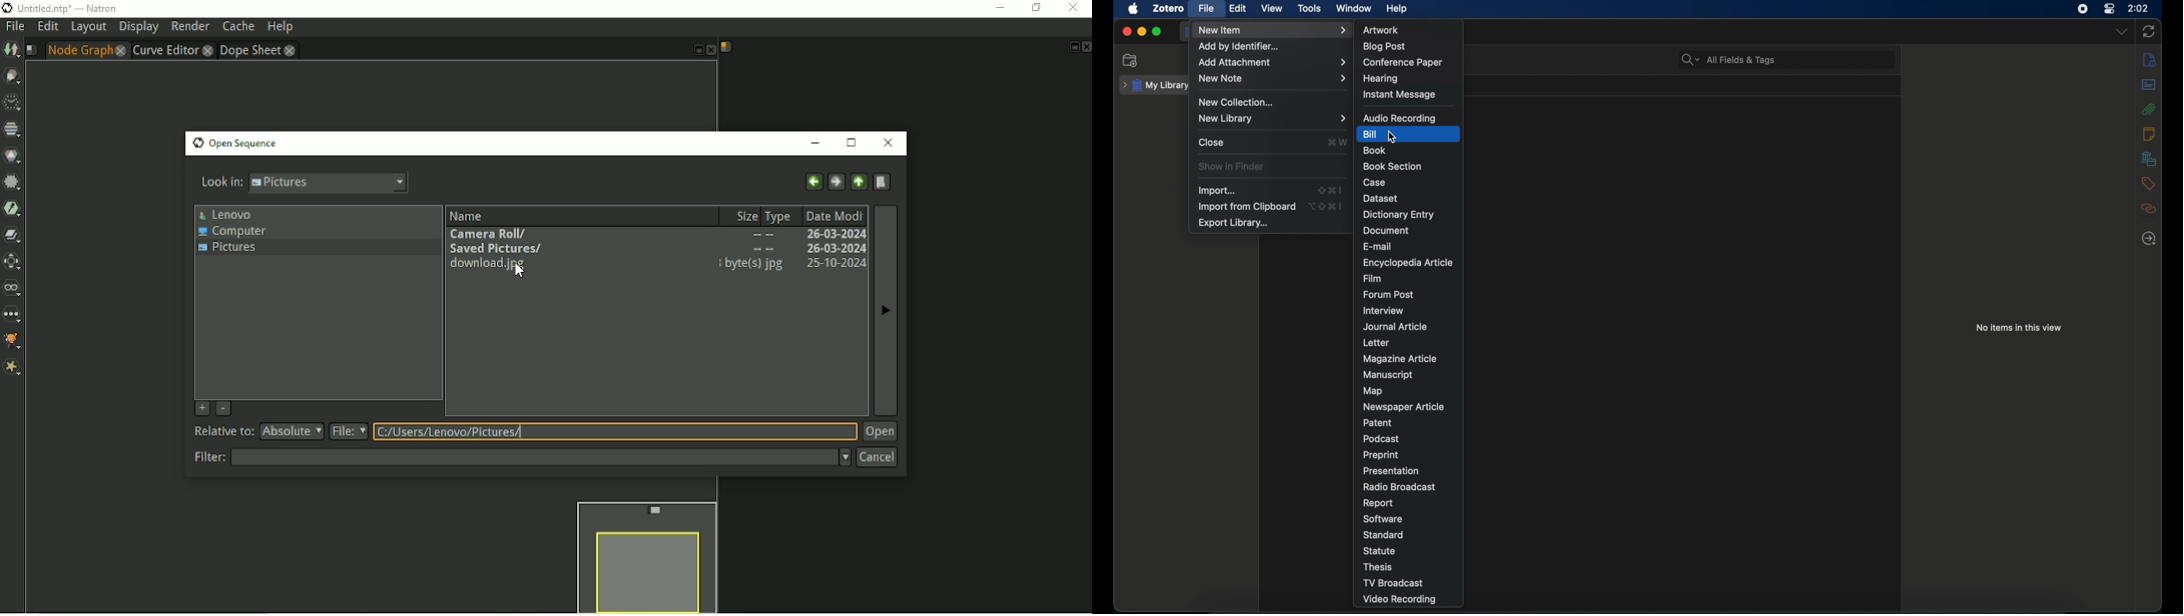 The height and width of the screenshot is (616, 2184). Describe the element at coordinates (1272, 118) in the screenshot. I see `new library` at that location.